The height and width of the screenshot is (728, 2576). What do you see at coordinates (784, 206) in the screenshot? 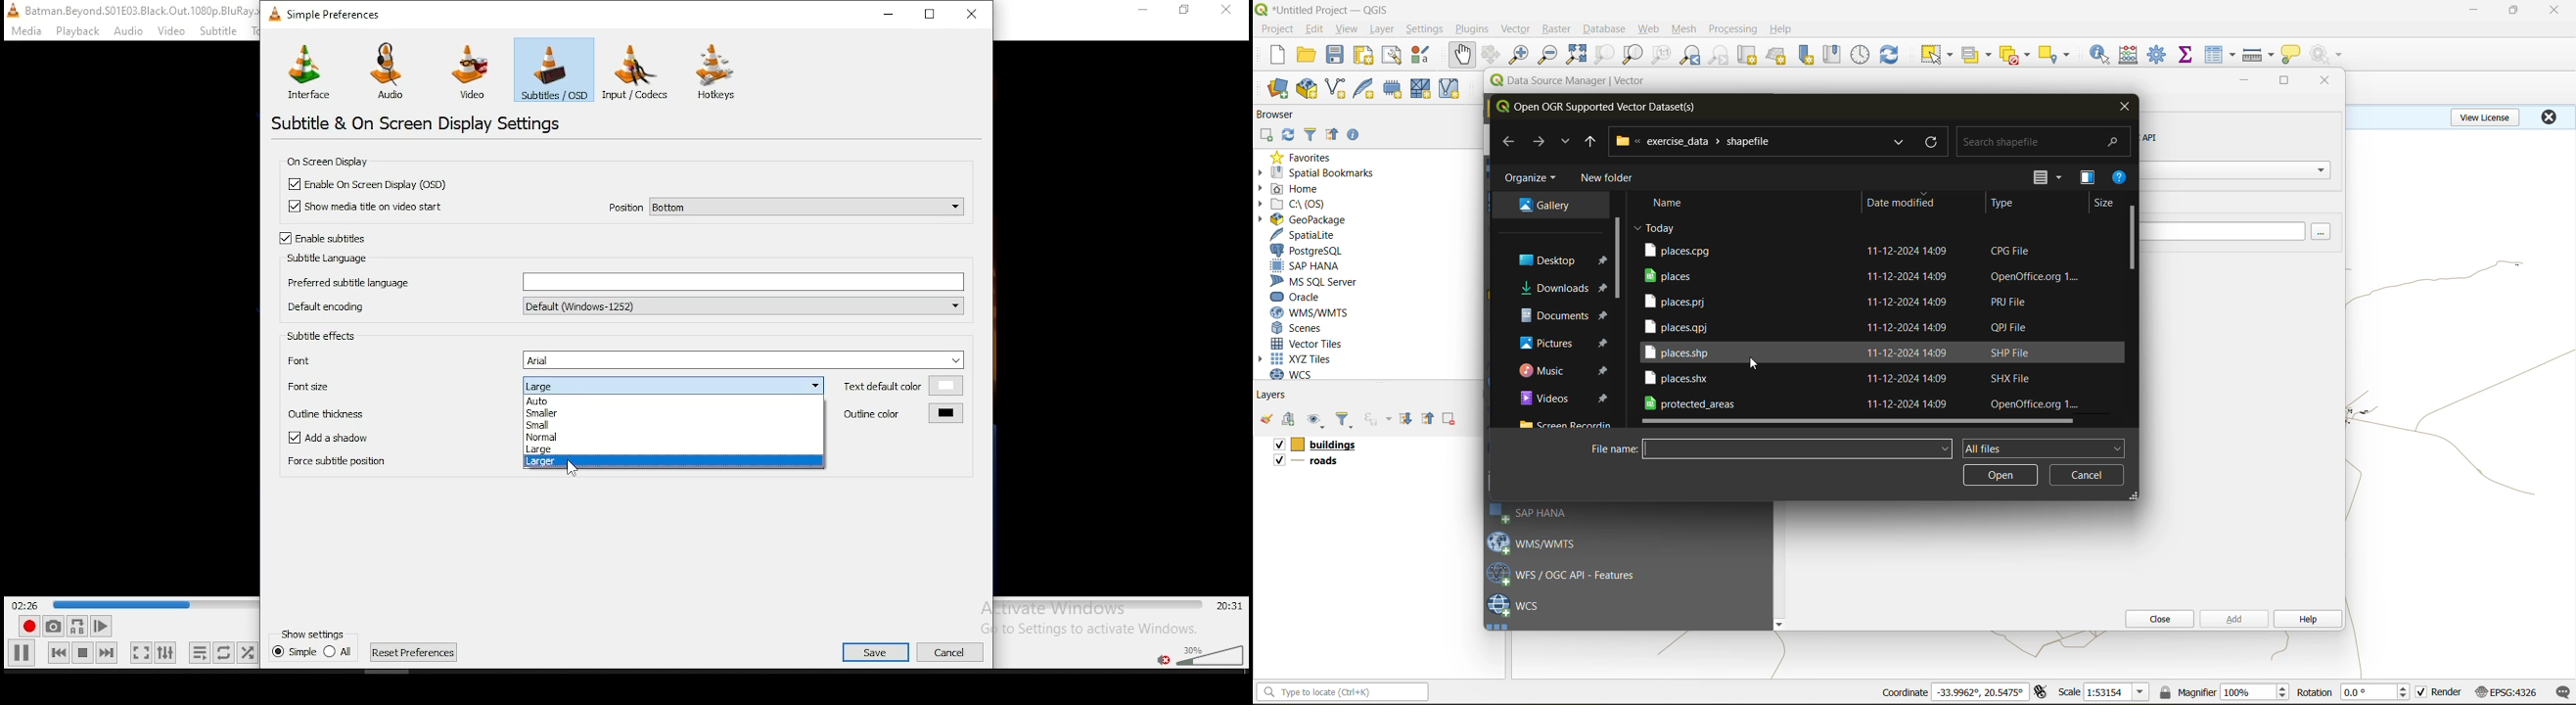
I see `position Bottom` at bounding box center [784, 206].